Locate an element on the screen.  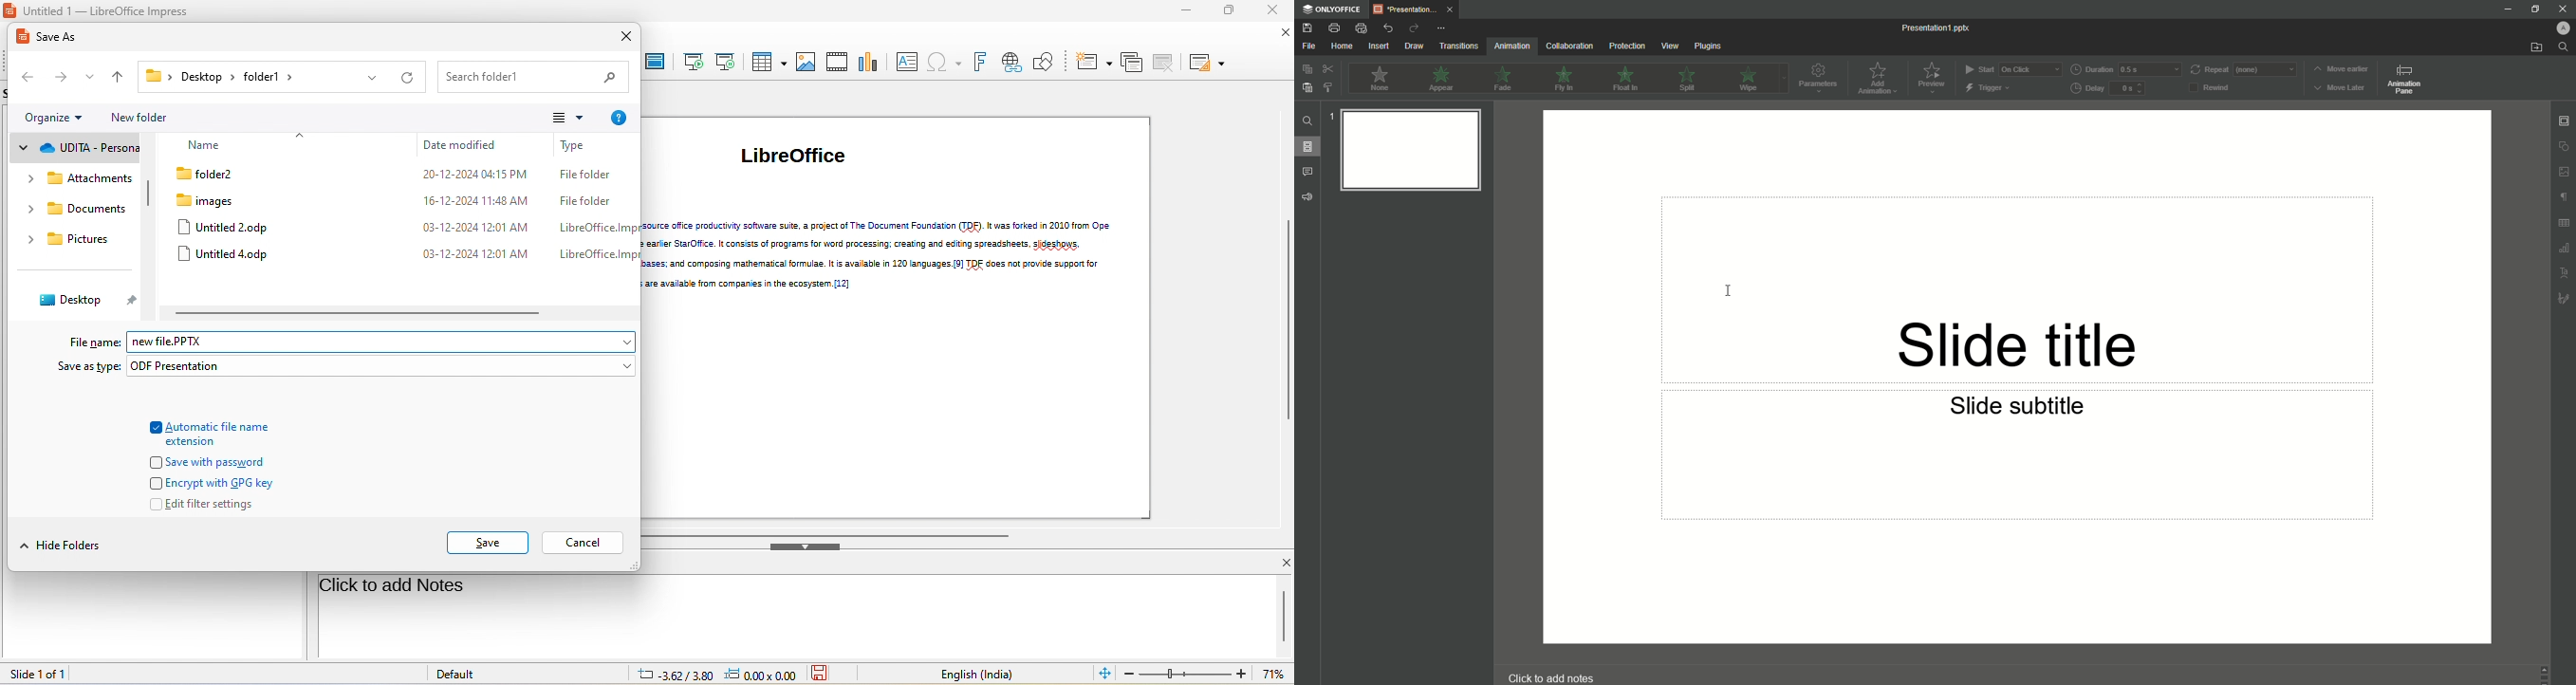
Start (on Click) is located at coordinates (2013, 69).